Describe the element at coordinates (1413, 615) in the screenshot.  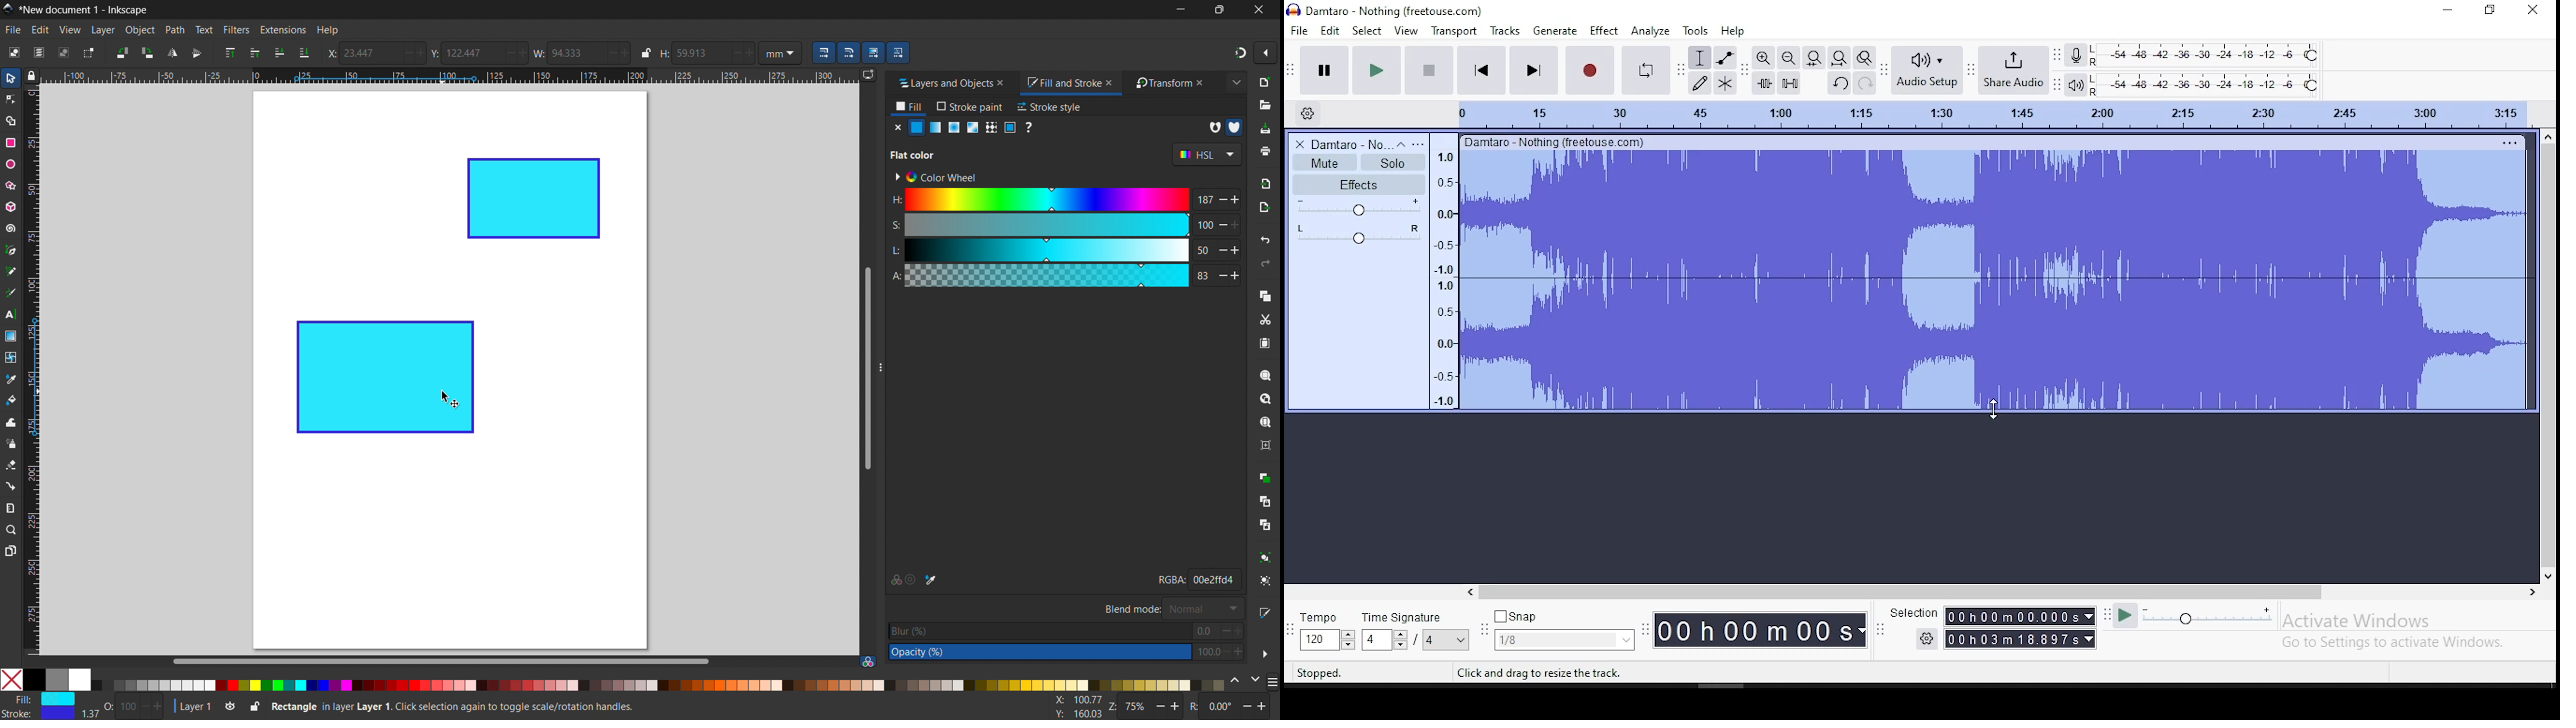
I see `time signature` at that location.